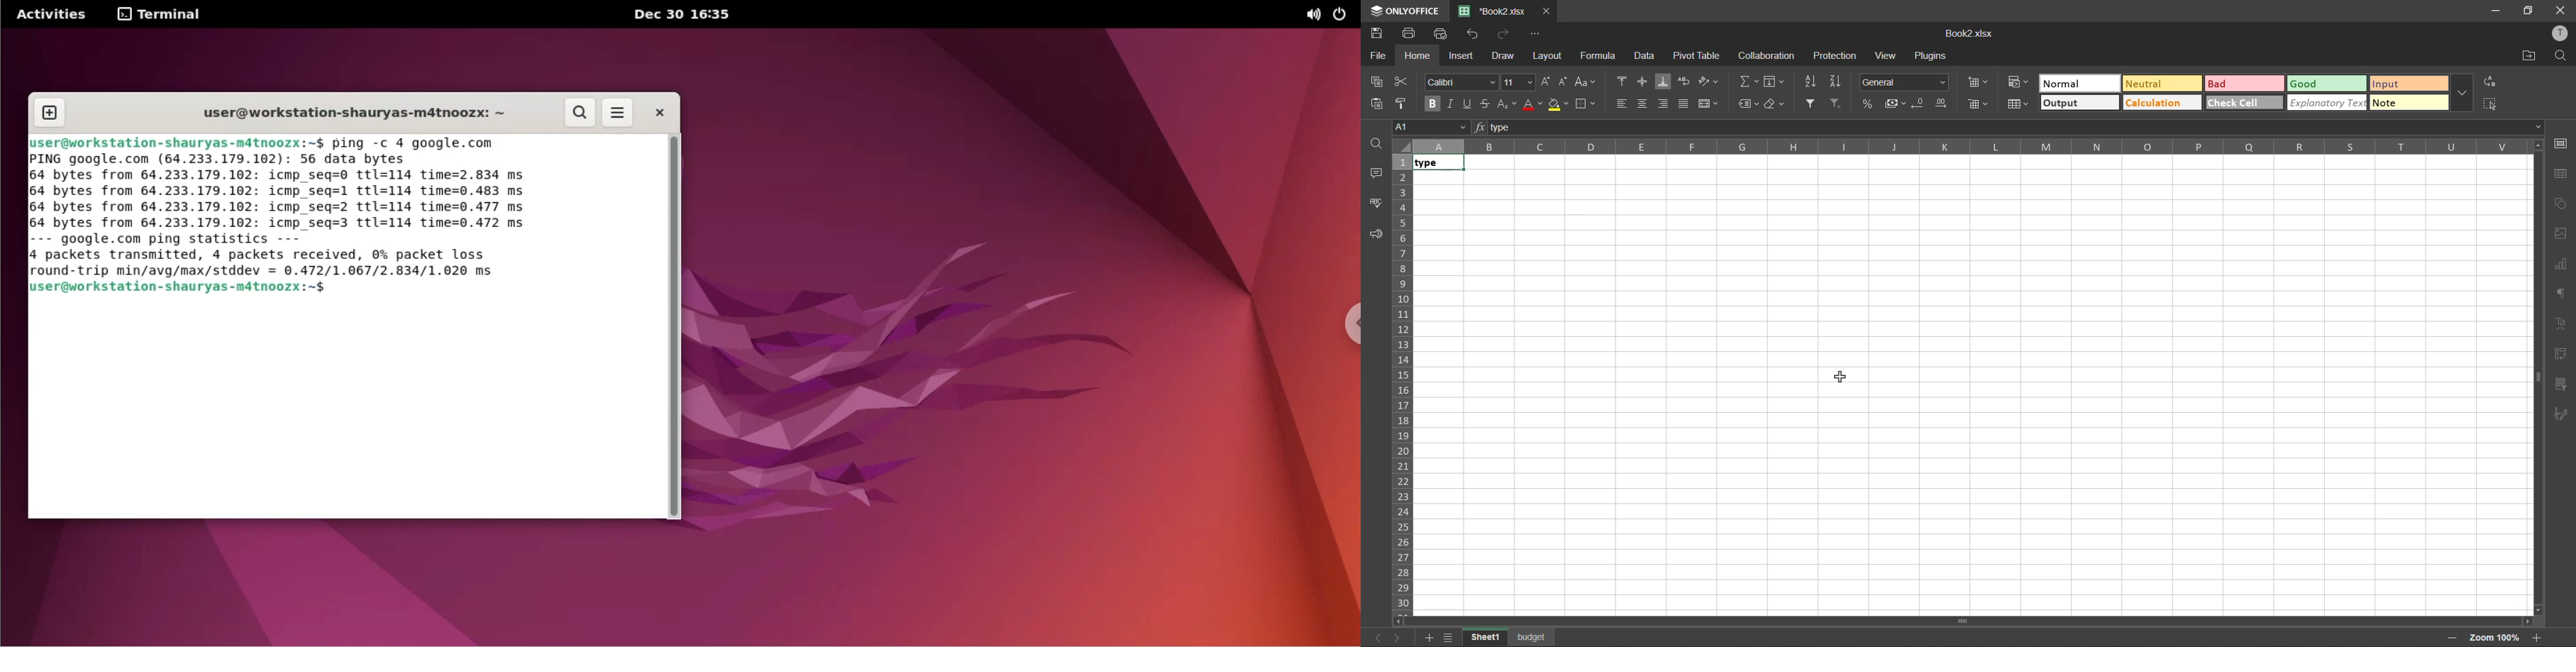 This screenshot has height=672, width=2576. I want to click on close tab, so click(1547, 9).